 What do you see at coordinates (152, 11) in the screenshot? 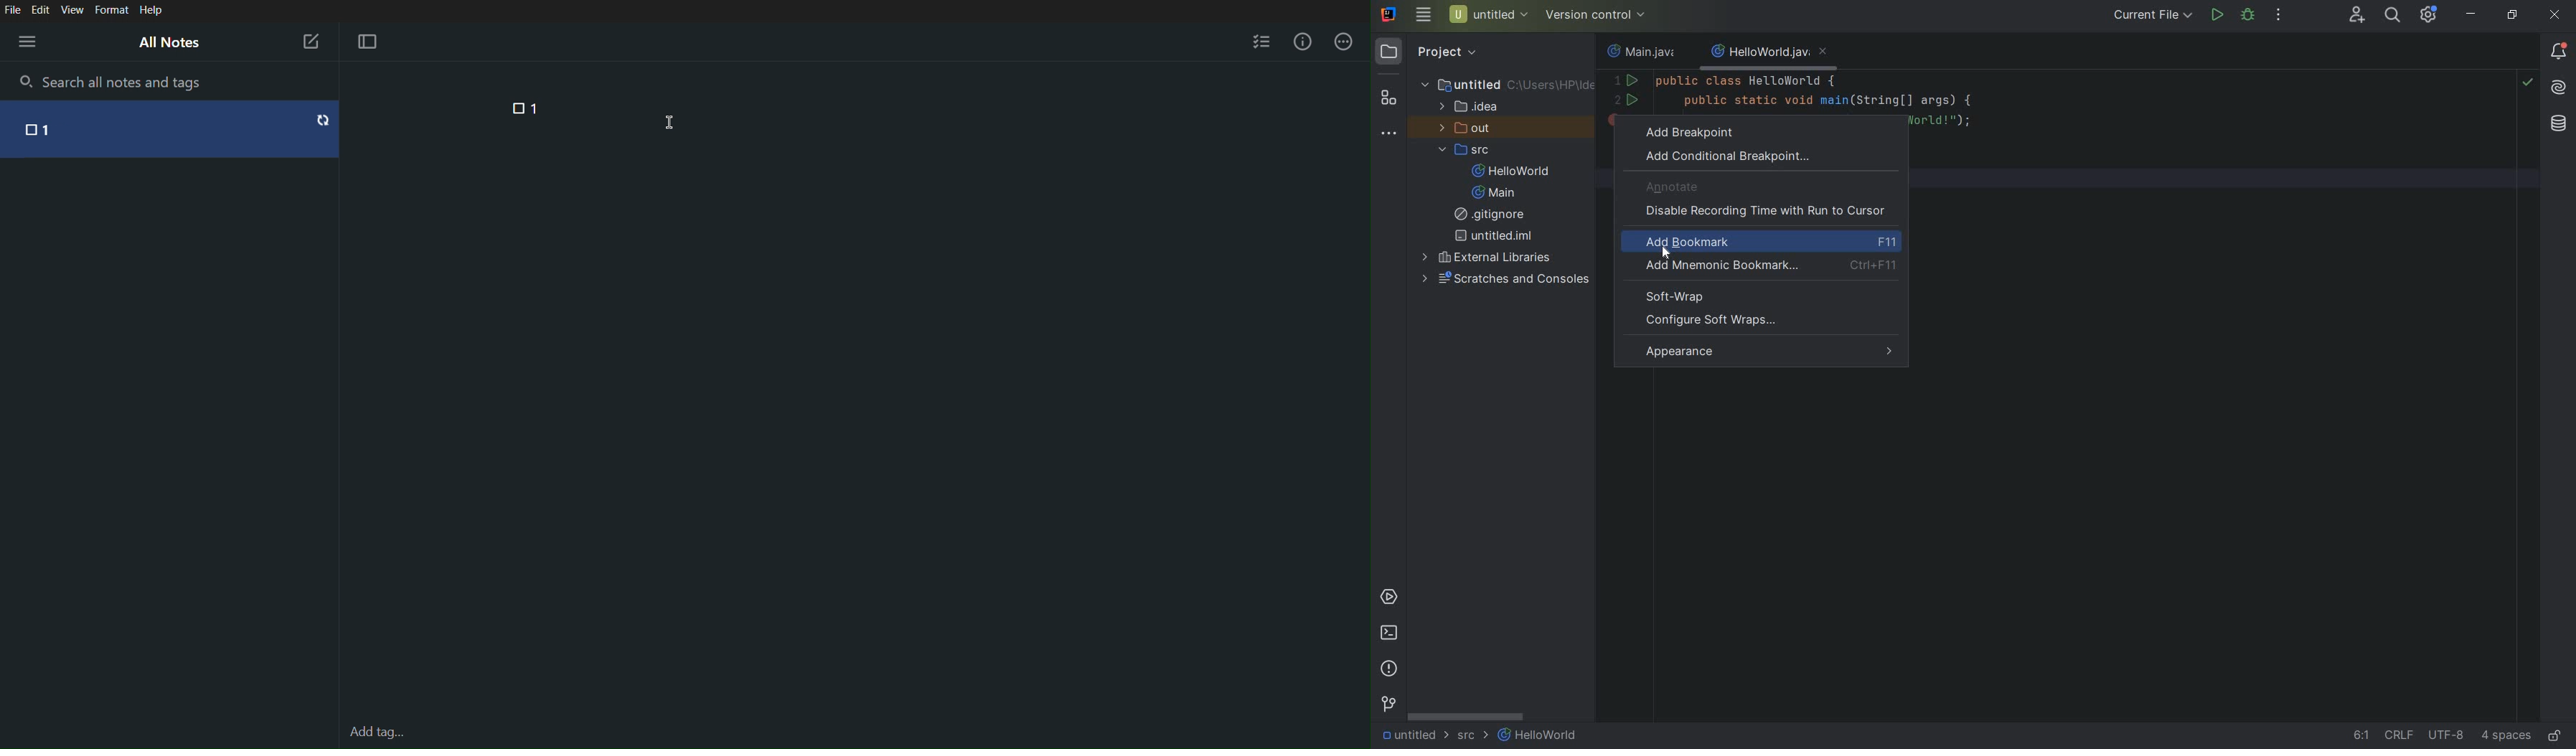
I see `Help` at bounding box center [152, 11].